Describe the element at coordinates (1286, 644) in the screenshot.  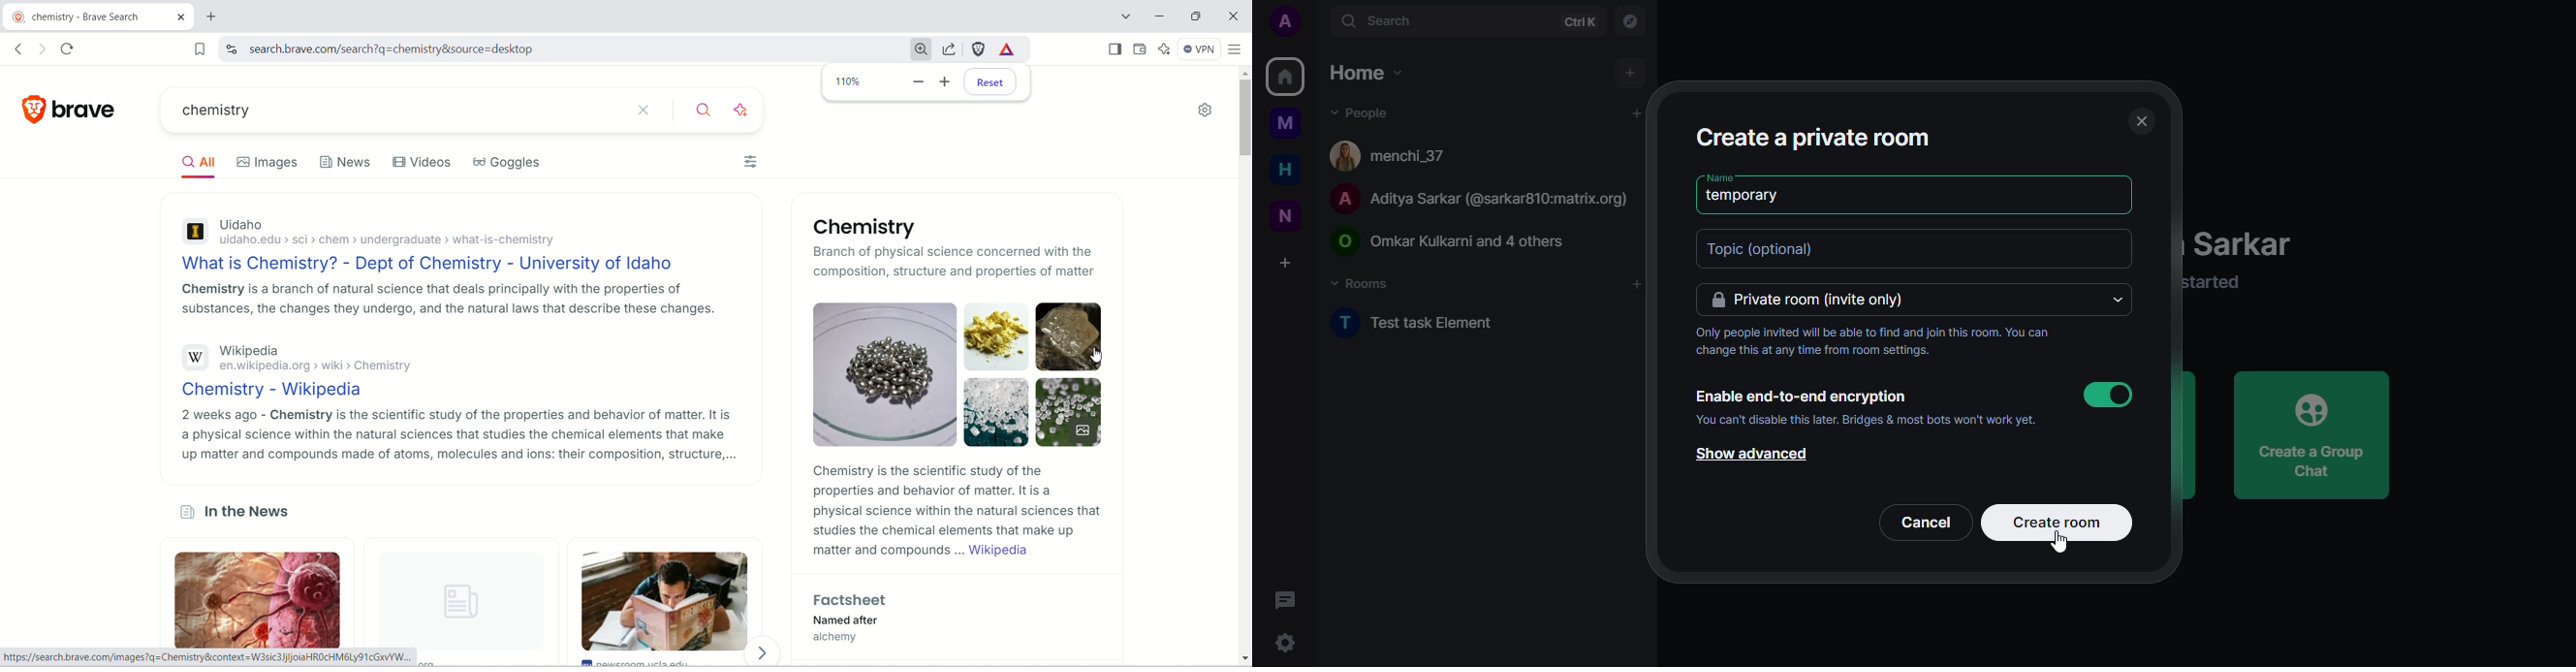
I see `settings` at that location.